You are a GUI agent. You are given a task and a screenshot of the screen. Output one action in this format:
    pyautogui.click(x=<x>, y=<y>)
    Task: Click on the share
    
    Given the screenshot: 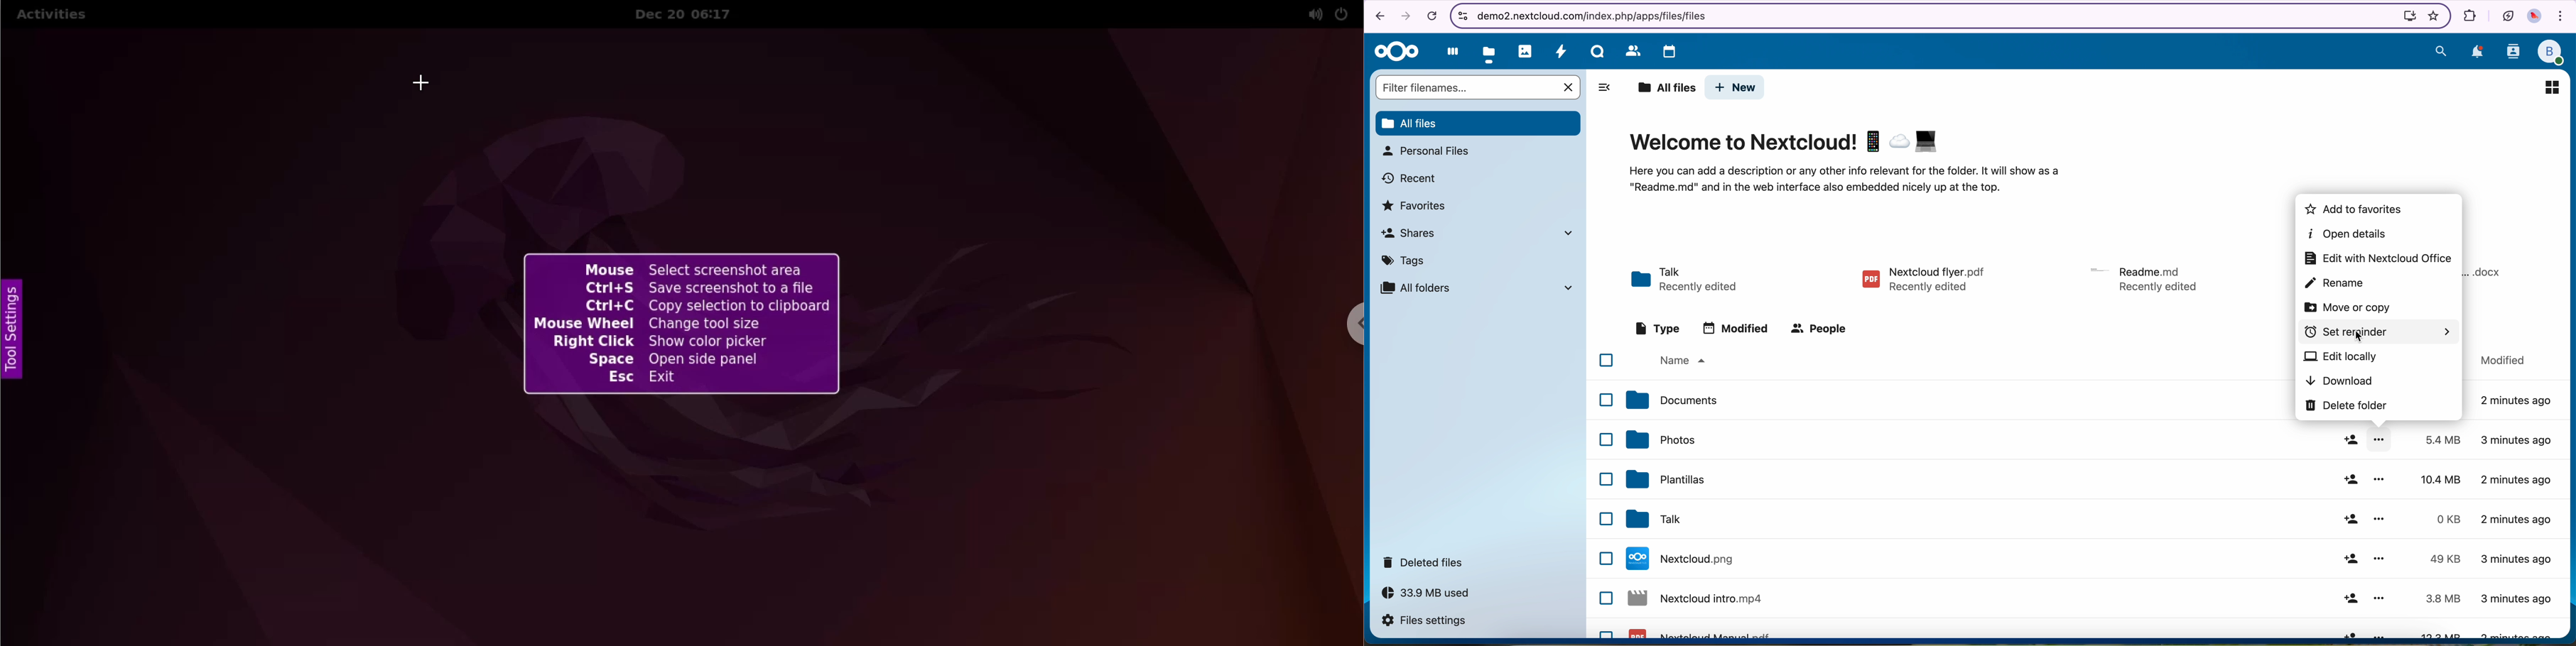 What is the action you would take?
    pyautogui.click(x=2350, y=519)
    